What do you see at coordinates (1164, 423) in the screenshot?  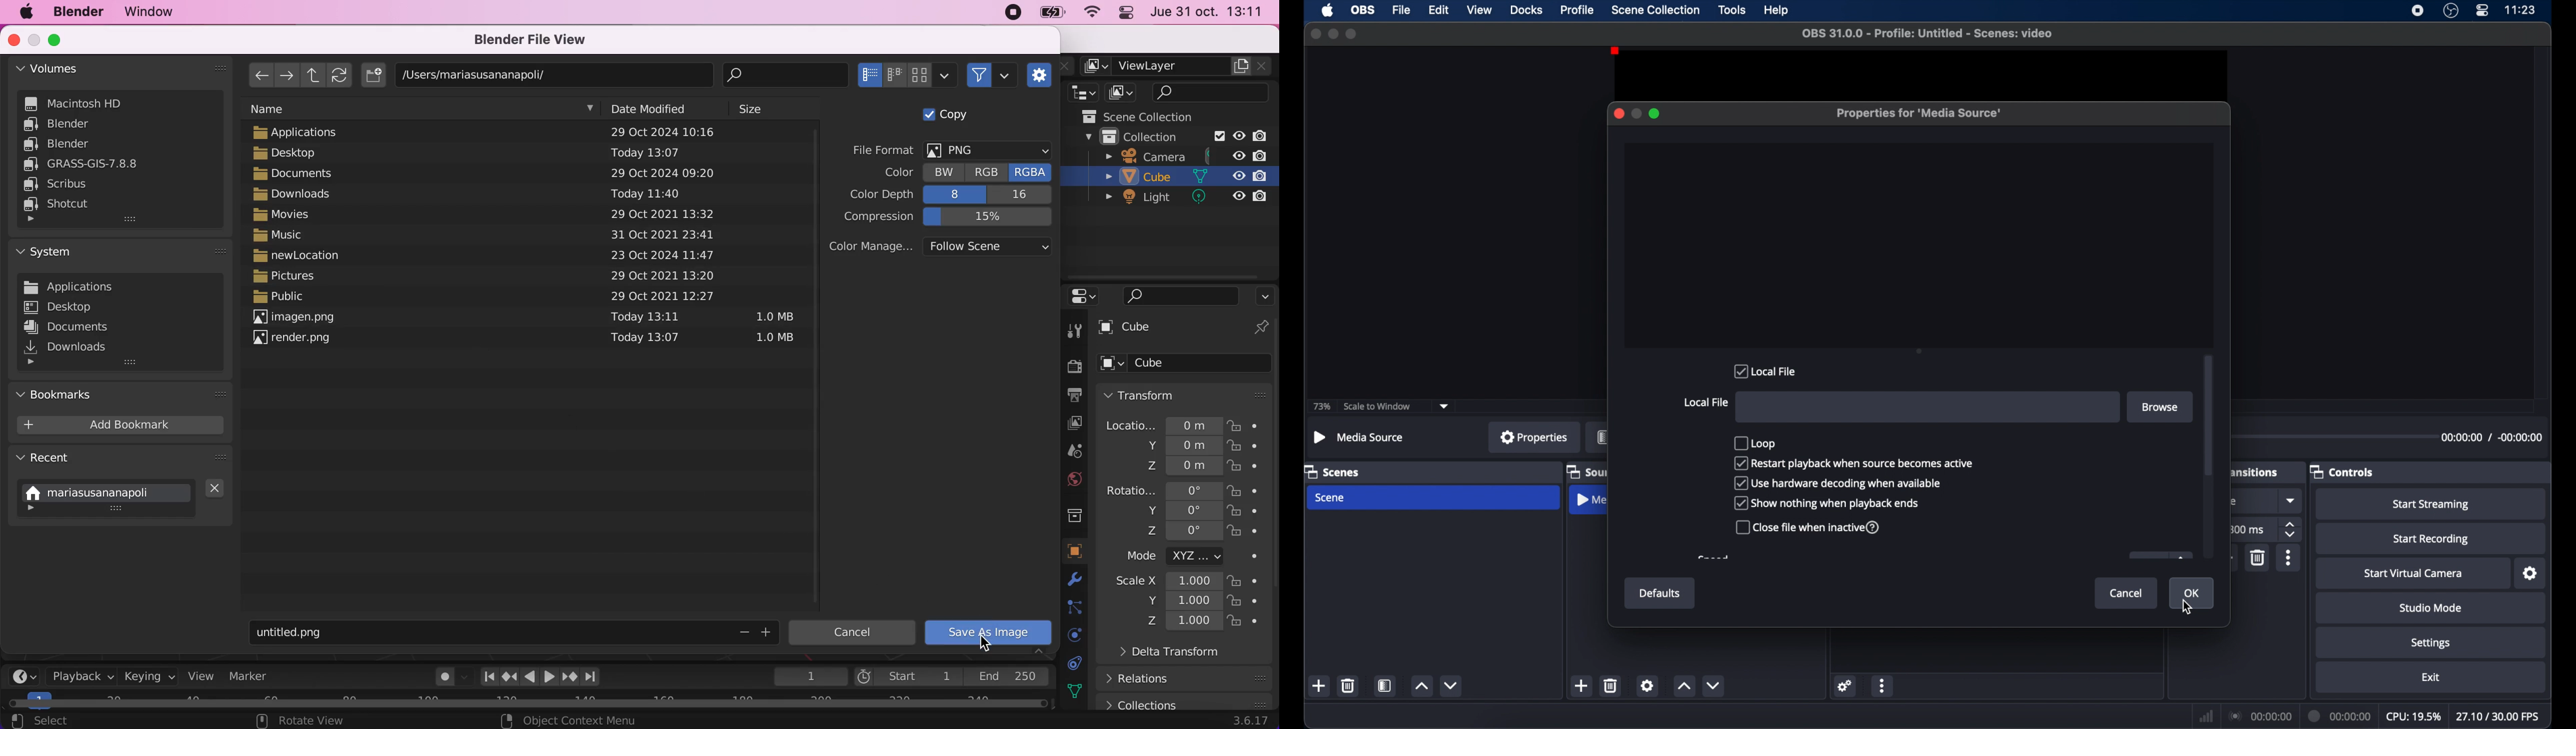 I see `location` at bounding box center [1164, 423].